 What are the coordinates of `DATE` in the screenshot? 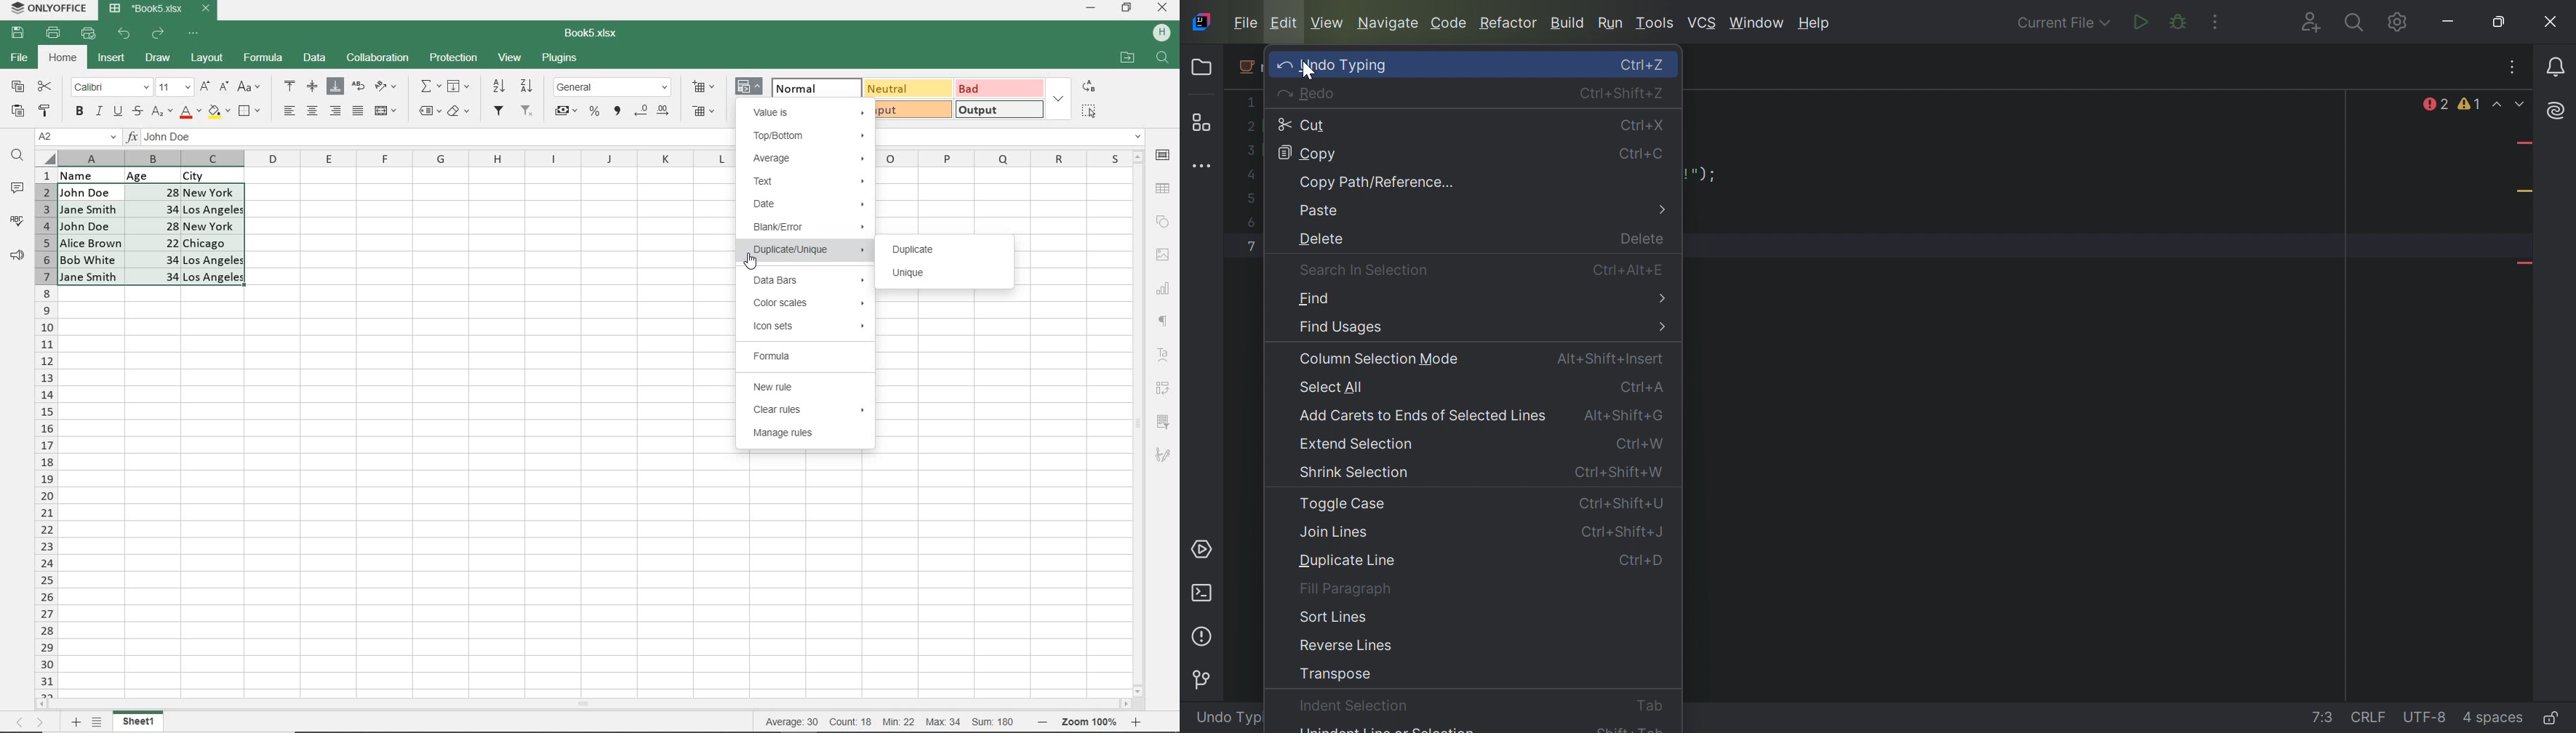 It's located at (808, 206).